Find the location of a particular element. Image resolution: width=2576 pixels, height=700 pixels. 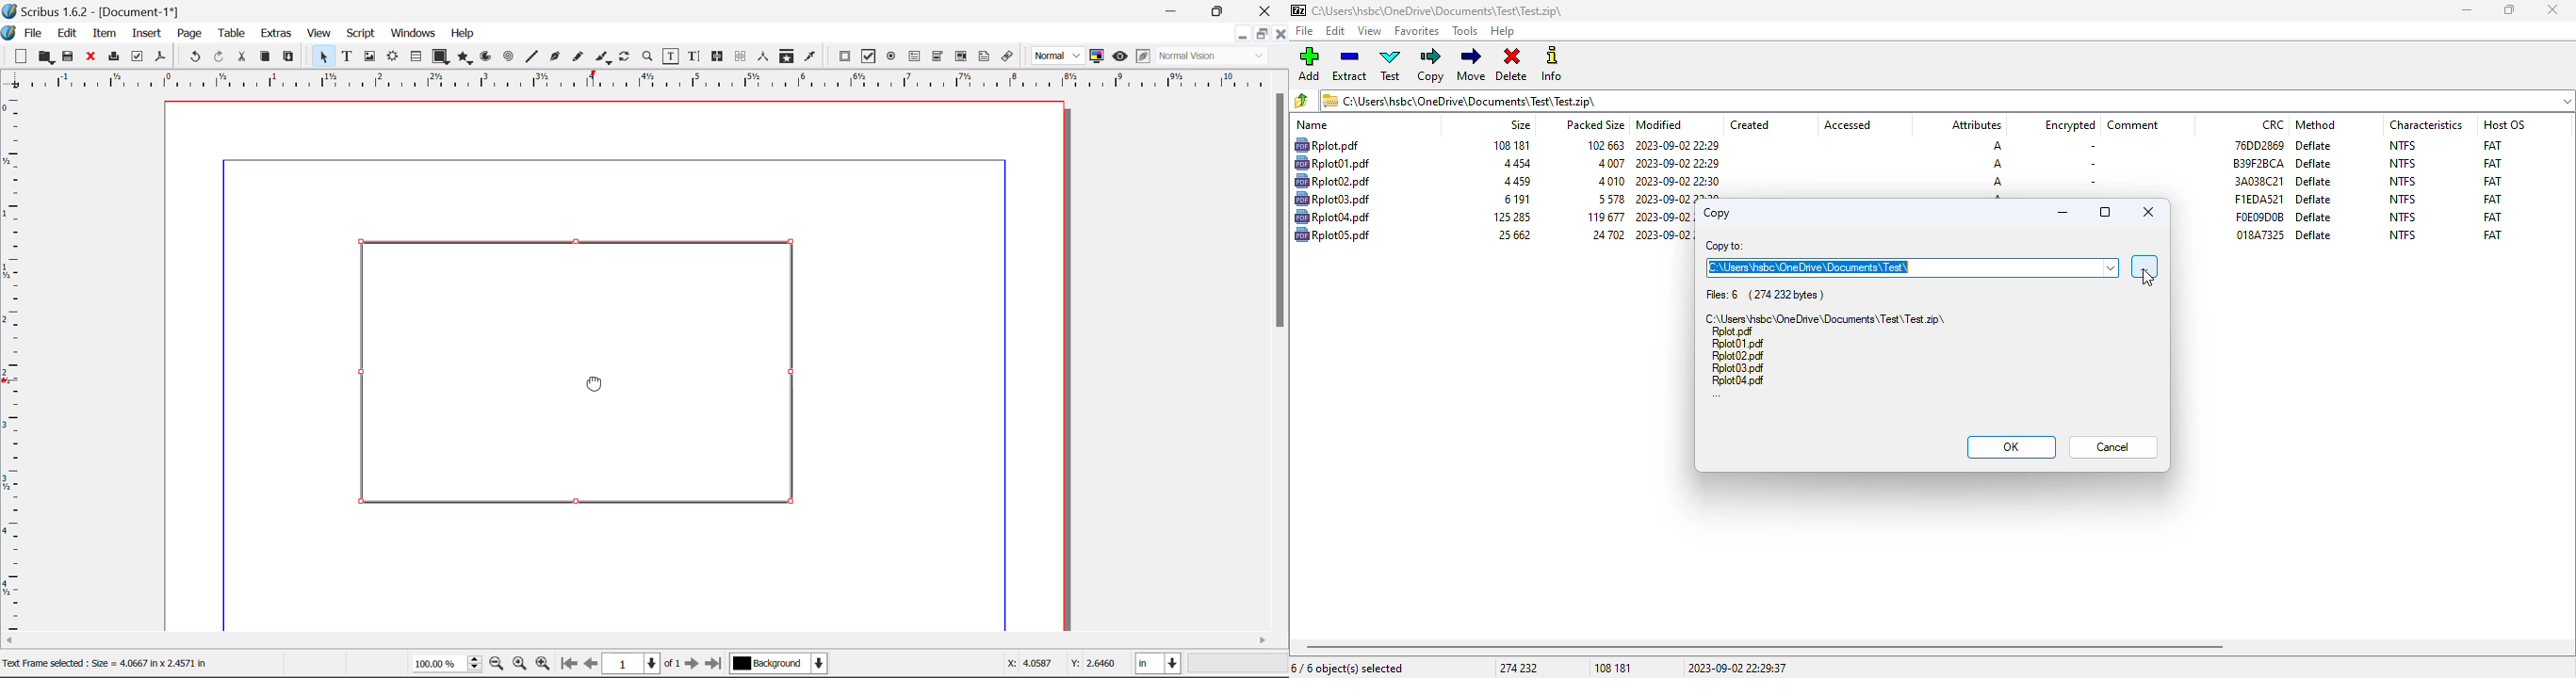

NTFS is located at coordinates (2403, 164).